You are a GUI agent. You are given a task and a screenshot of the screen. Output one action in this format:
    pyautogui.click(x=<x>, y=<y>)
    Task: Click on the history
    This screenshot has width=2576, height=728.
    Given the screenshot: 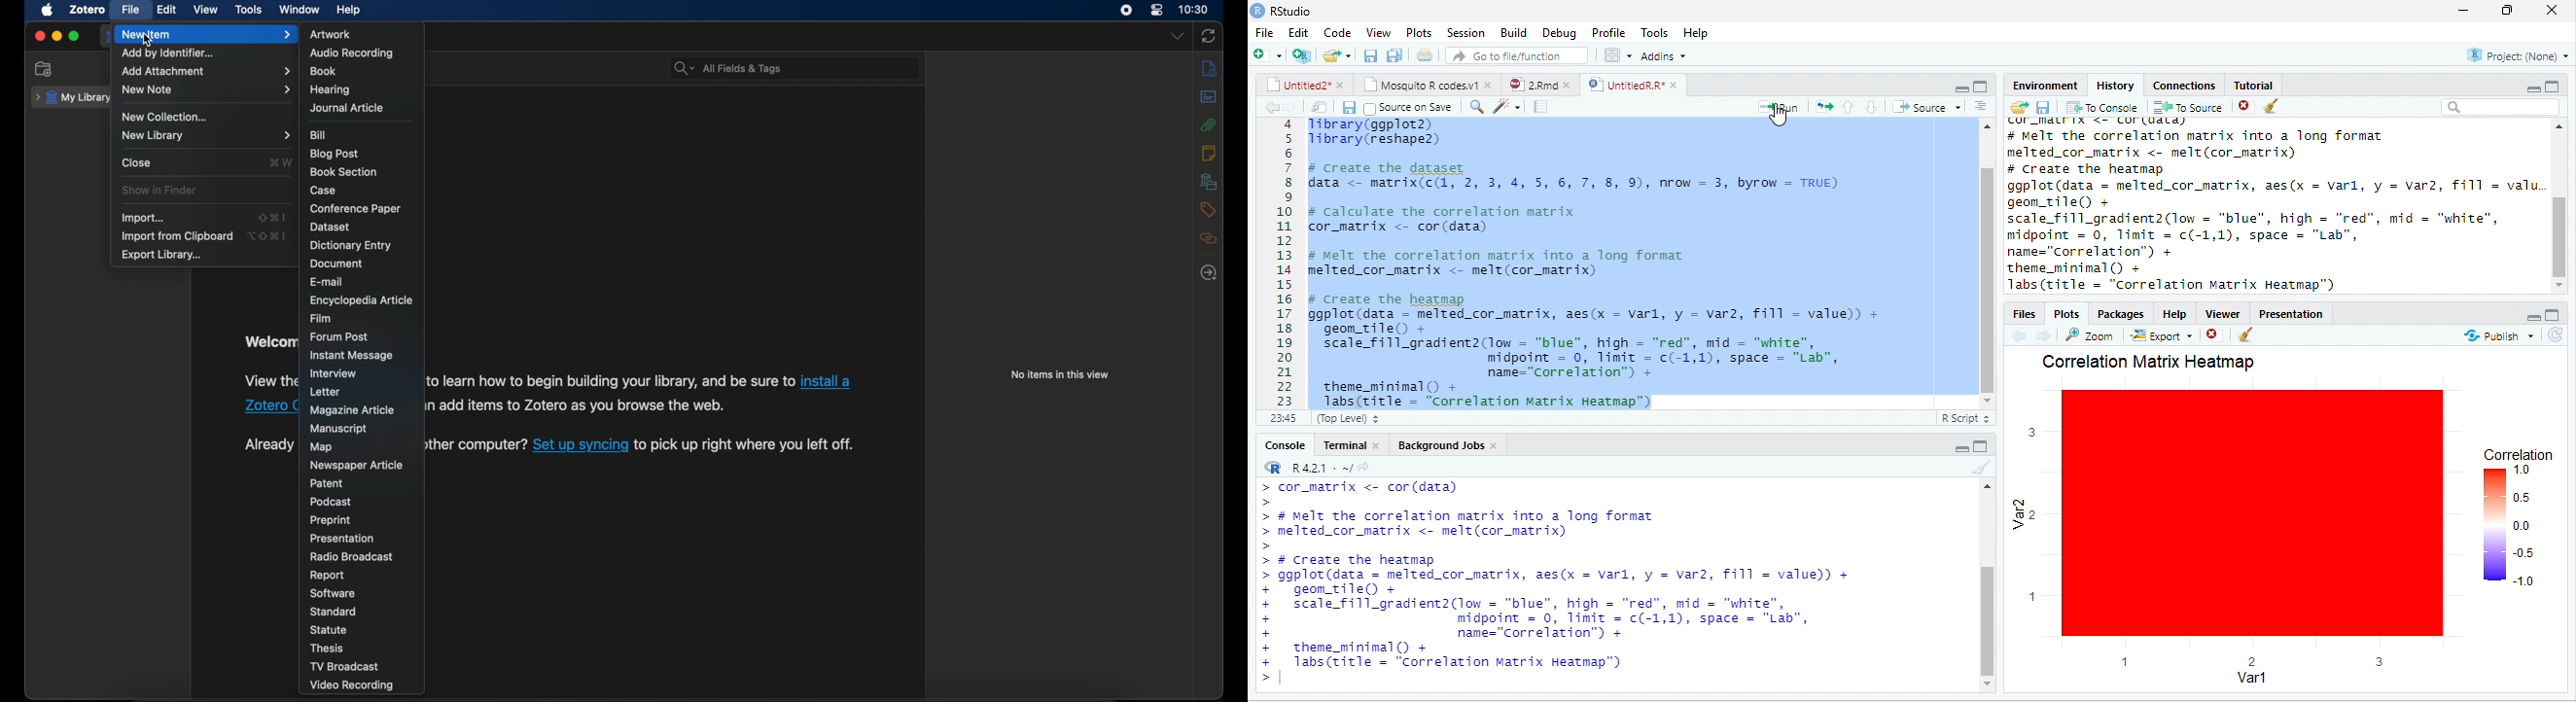 What is the action you would take?
    pyautogui.click(x=2113, y=84)
    